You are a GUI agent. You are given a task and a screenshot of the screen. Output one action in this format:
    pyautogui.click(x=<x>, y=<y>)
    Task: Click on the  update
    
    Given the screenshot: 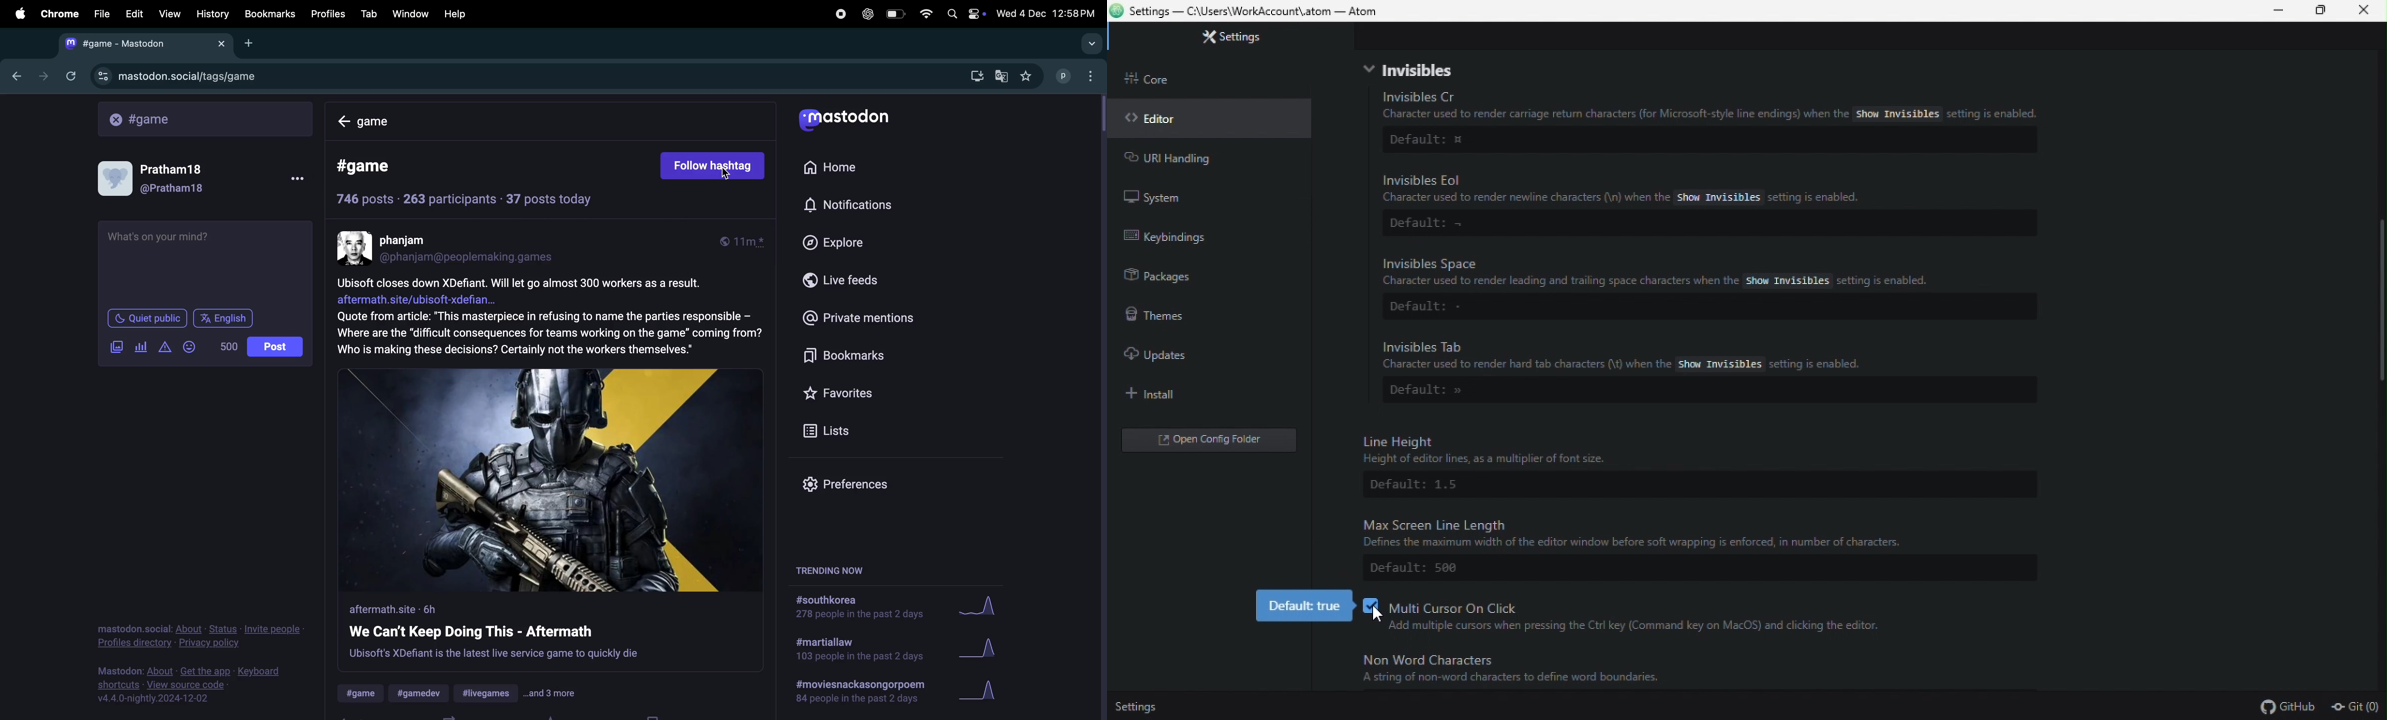 What is the action you would take?
    pyautogui.click(x=1167, y=355)
    